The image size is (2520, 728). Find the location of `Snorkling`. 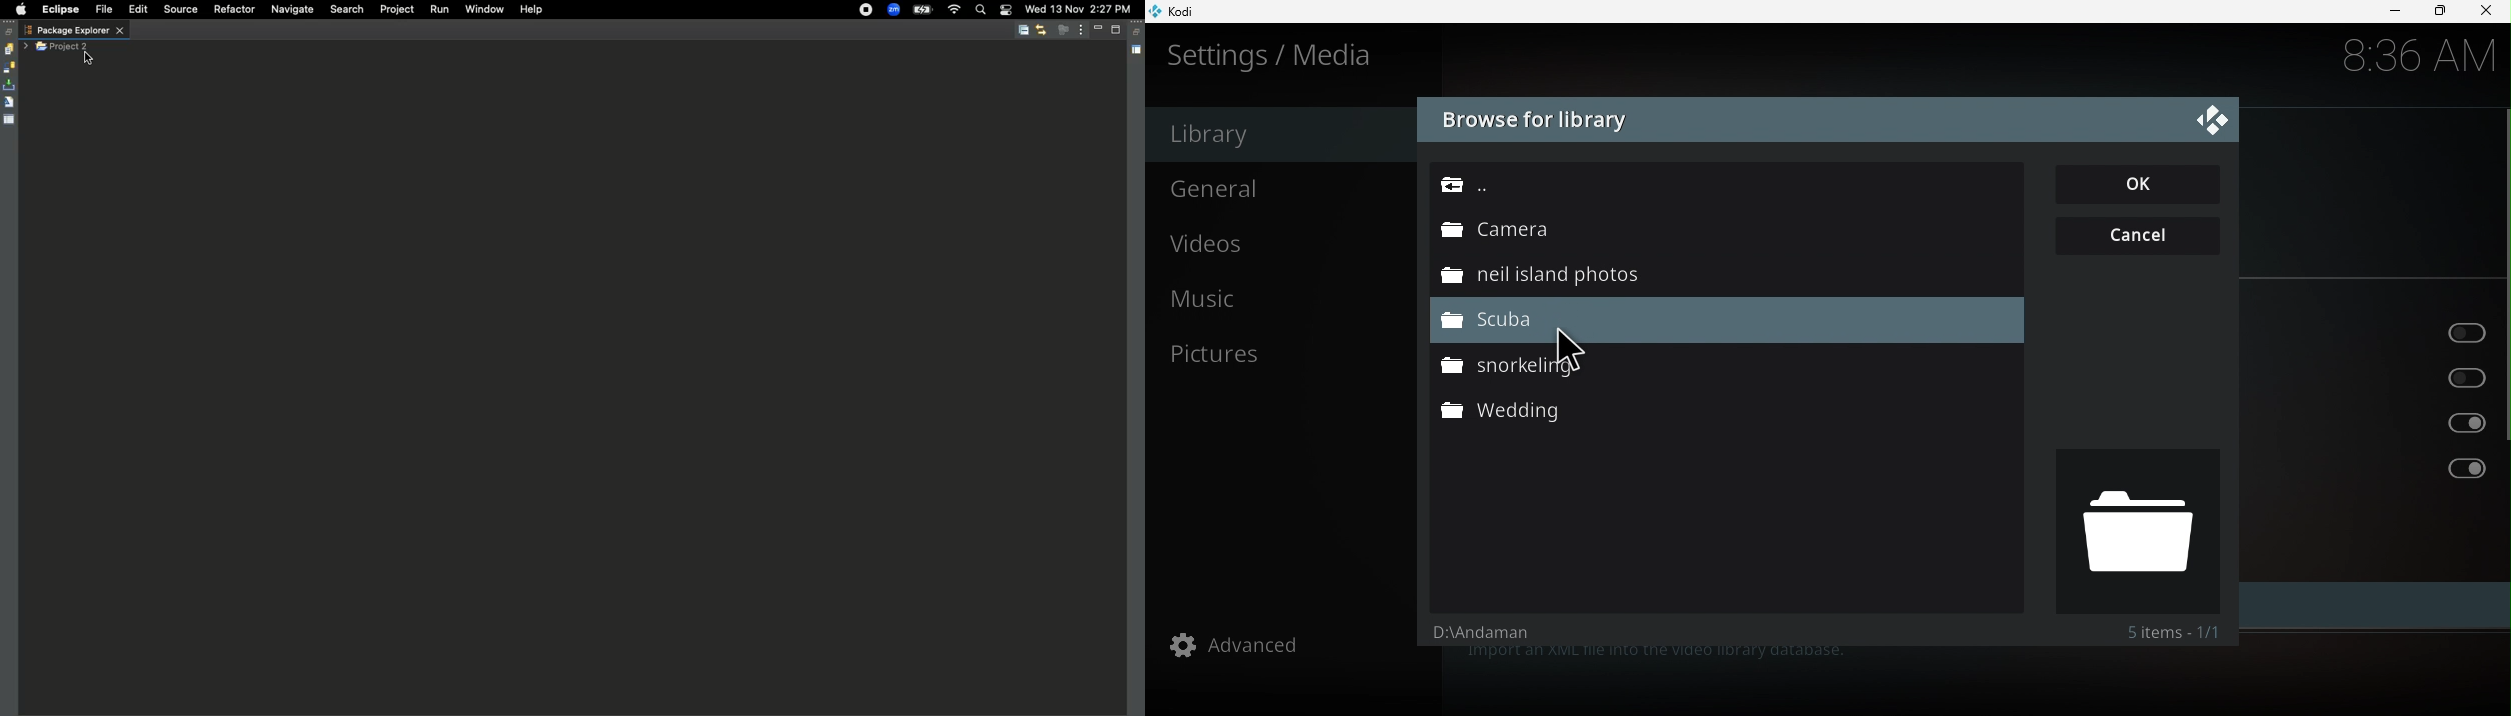

Snorkling is located at coordinates (1718, 364).